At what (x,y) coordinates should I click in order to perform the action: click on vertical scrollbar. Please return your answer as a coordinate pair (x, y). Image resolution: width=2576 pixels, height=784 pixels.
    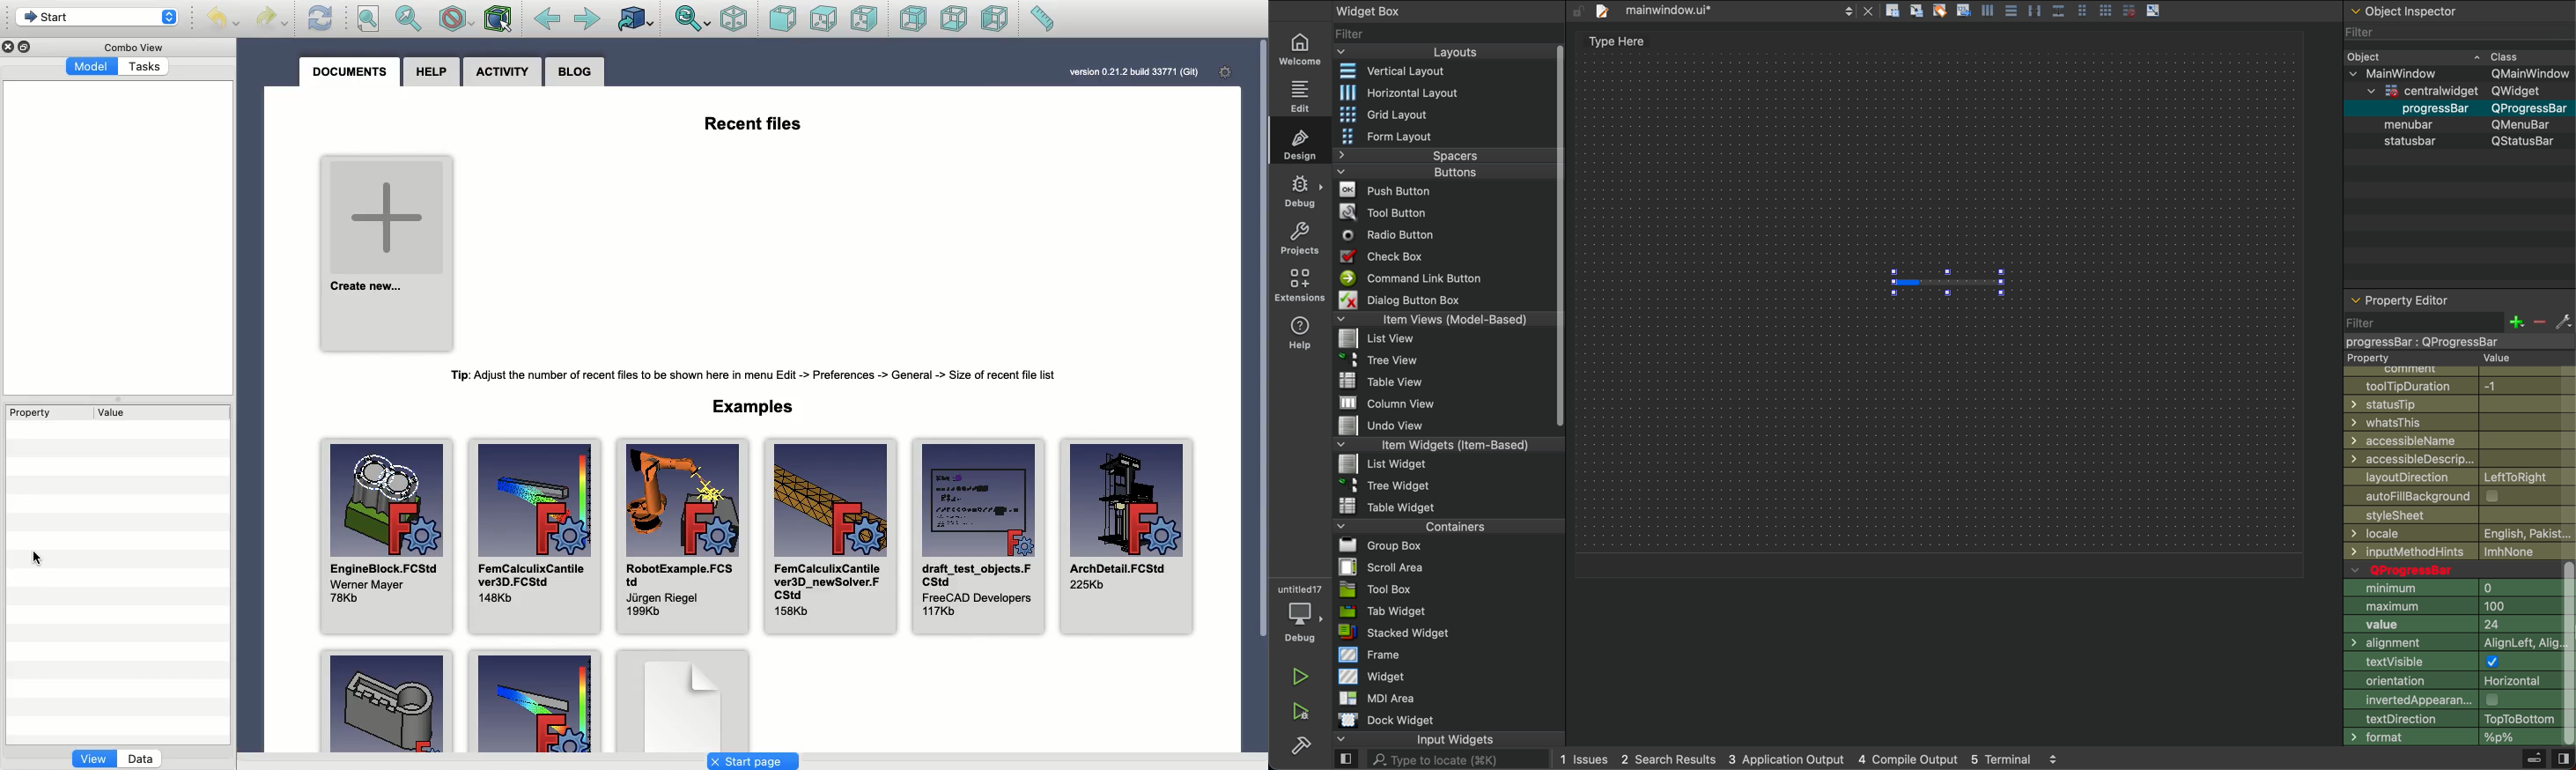
    Looking at the image, I should click on (2569, 654).